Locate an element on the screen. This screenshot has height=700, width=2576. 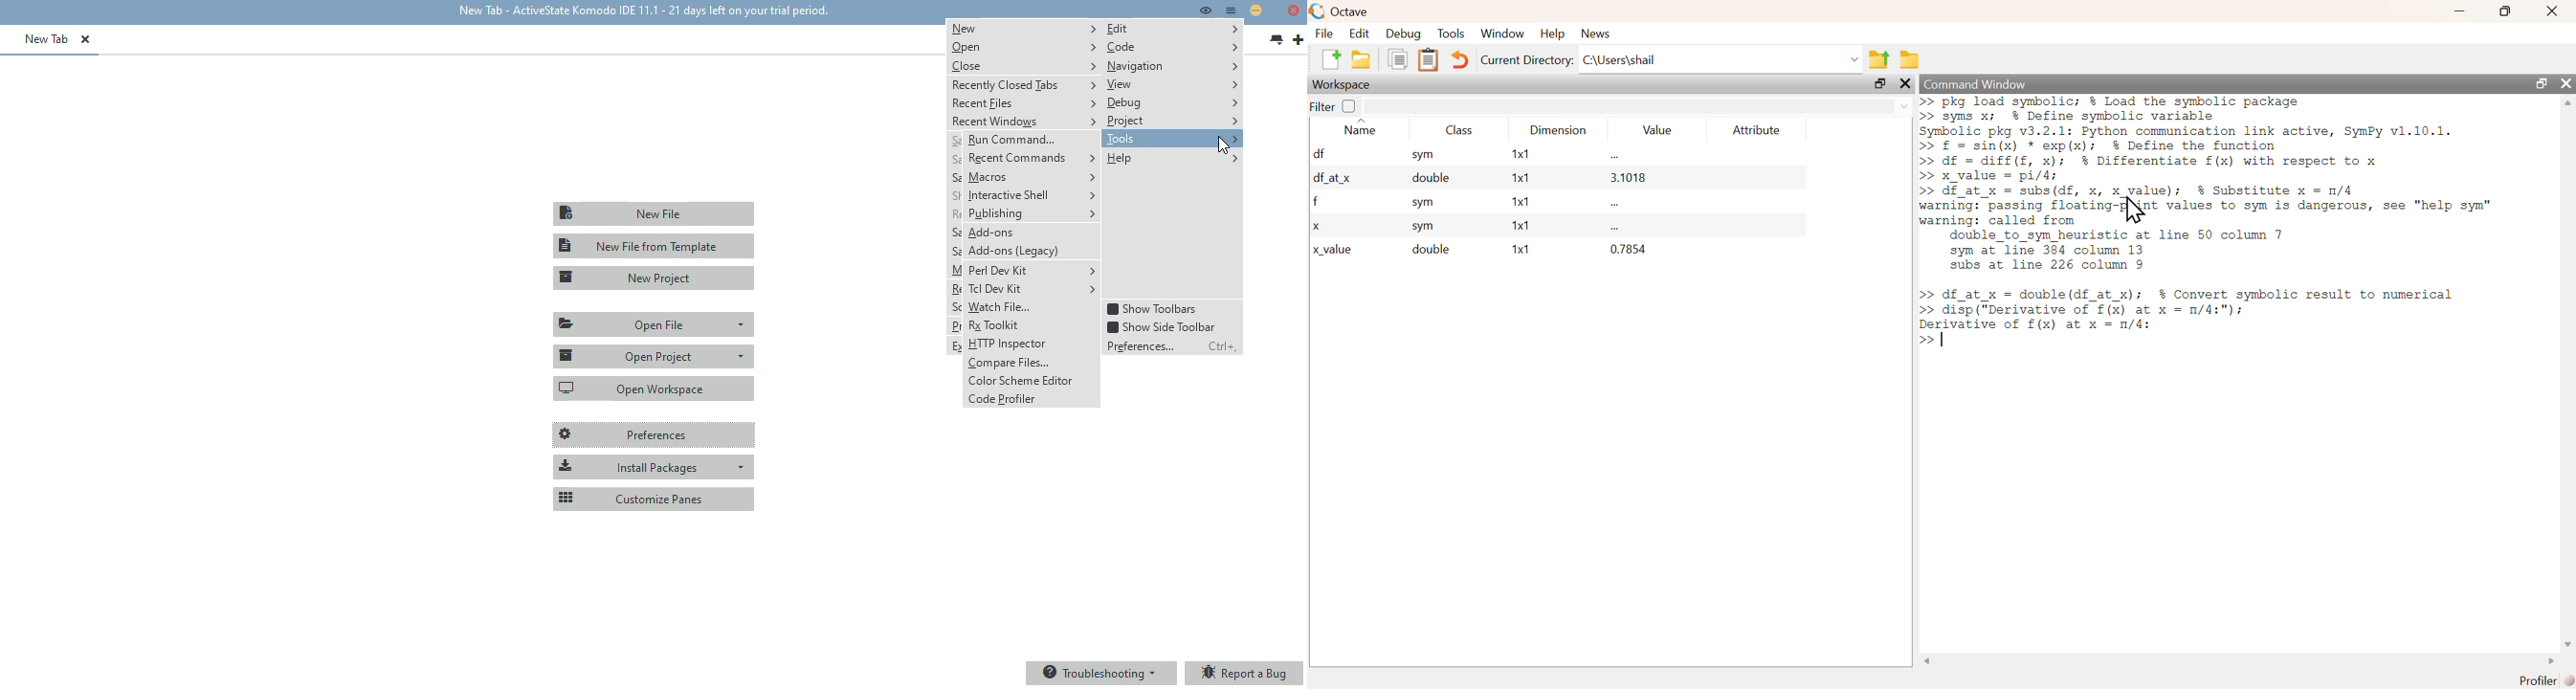
Debug is located at coordinates (1402, 34).